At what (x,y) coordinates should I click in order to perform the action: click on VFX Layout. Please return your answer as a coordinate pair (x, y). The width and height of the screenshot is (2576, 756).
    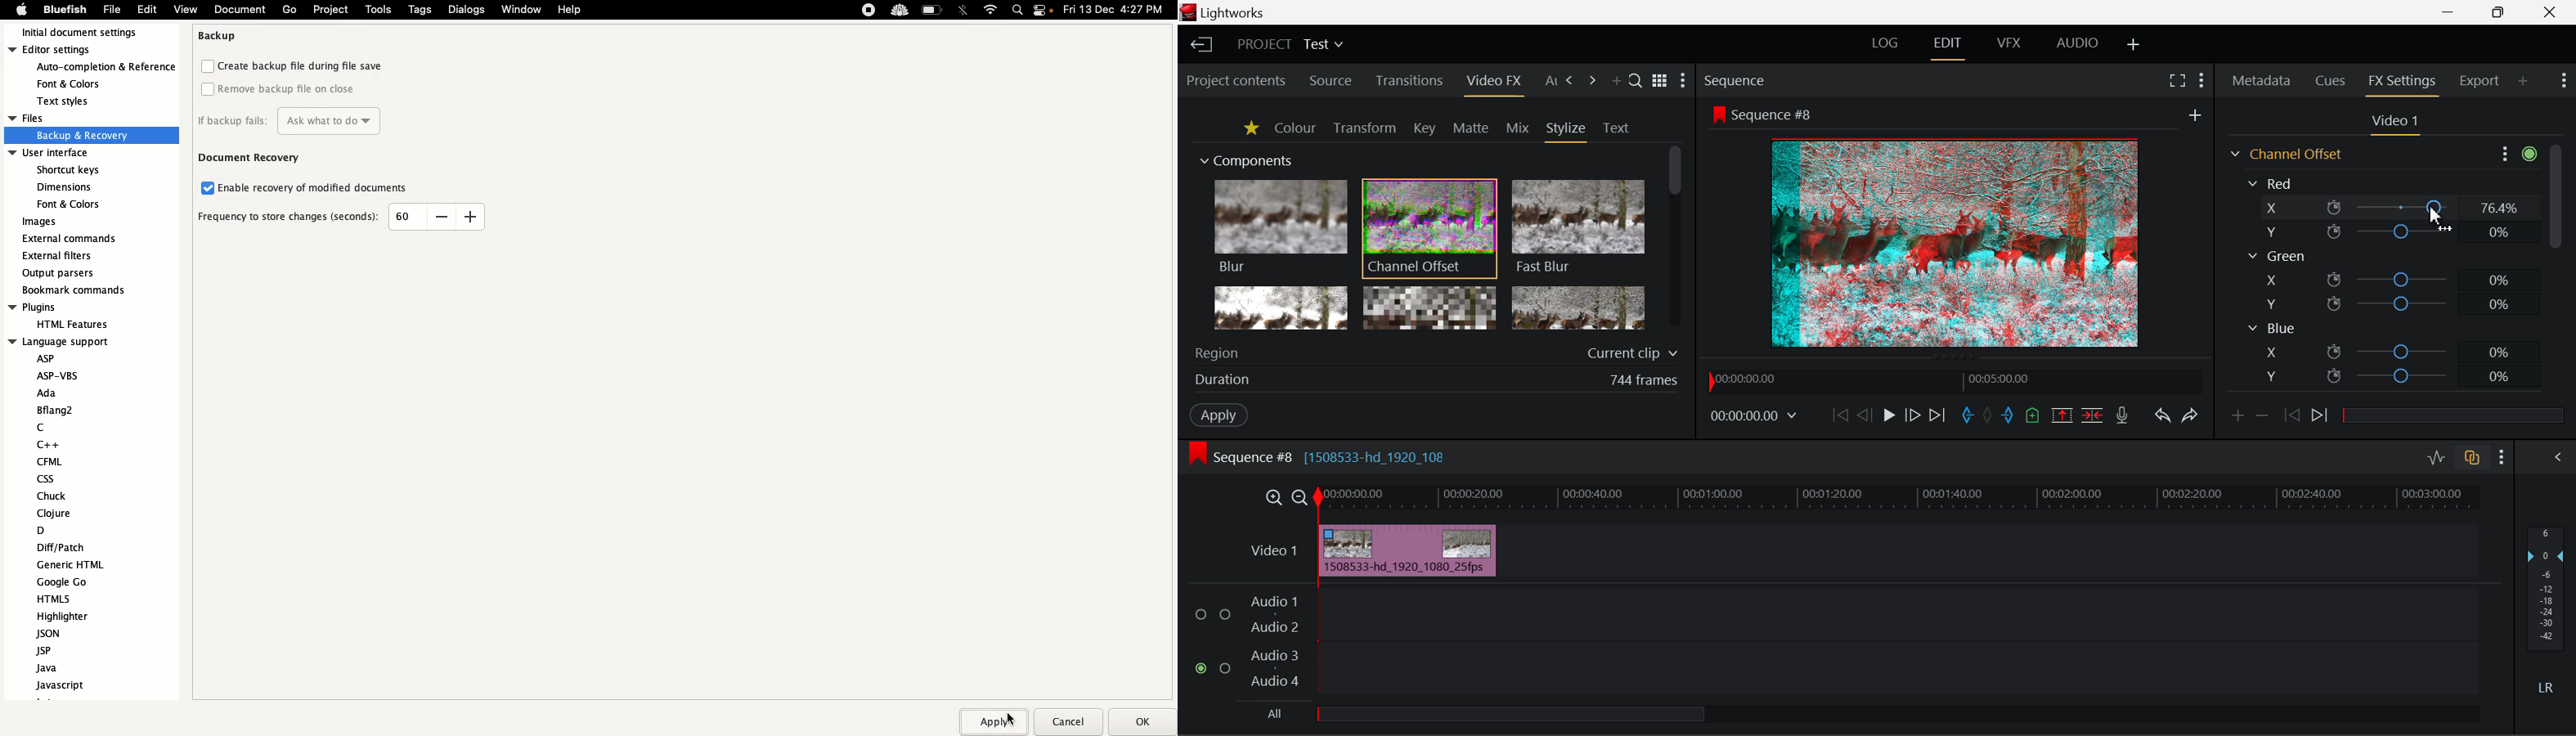
    Looking at the image, I should click on (2009, 47).